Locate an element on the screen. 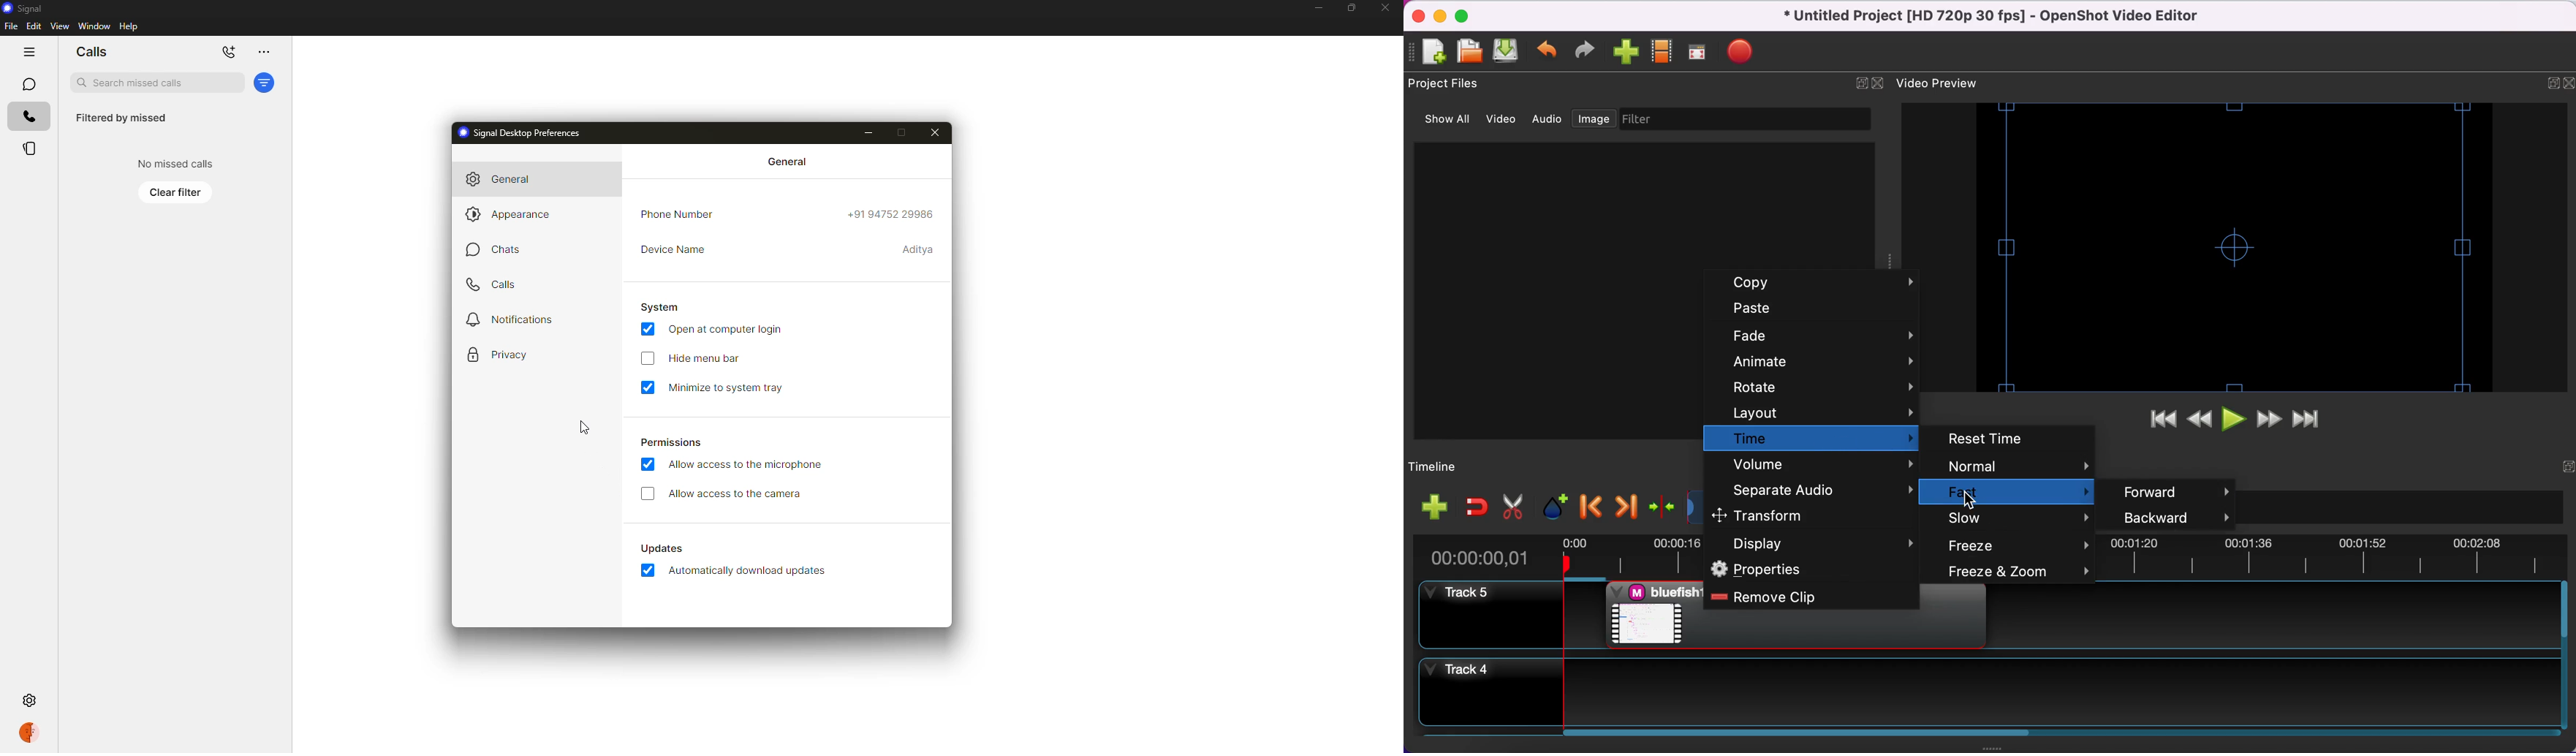 The height and width of the screenshot is (756, 2576). system is located at coordinates (660, 307).